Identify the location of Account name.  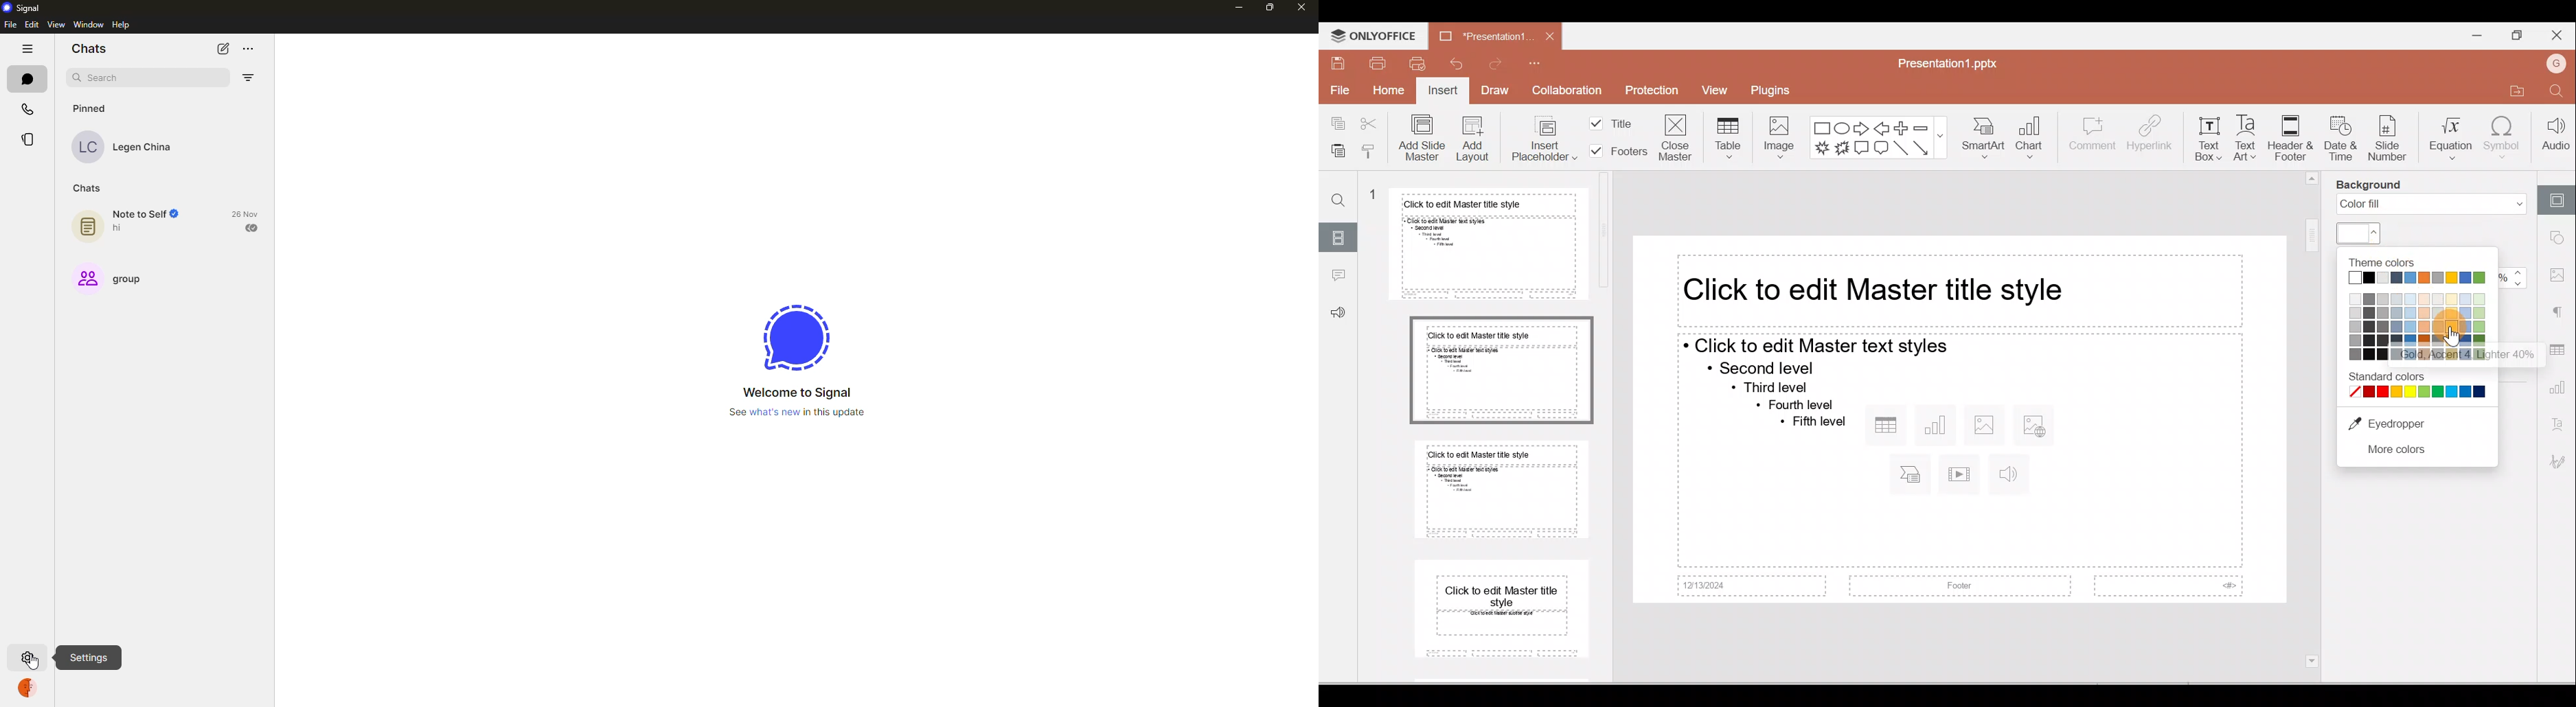
(2559, 63).